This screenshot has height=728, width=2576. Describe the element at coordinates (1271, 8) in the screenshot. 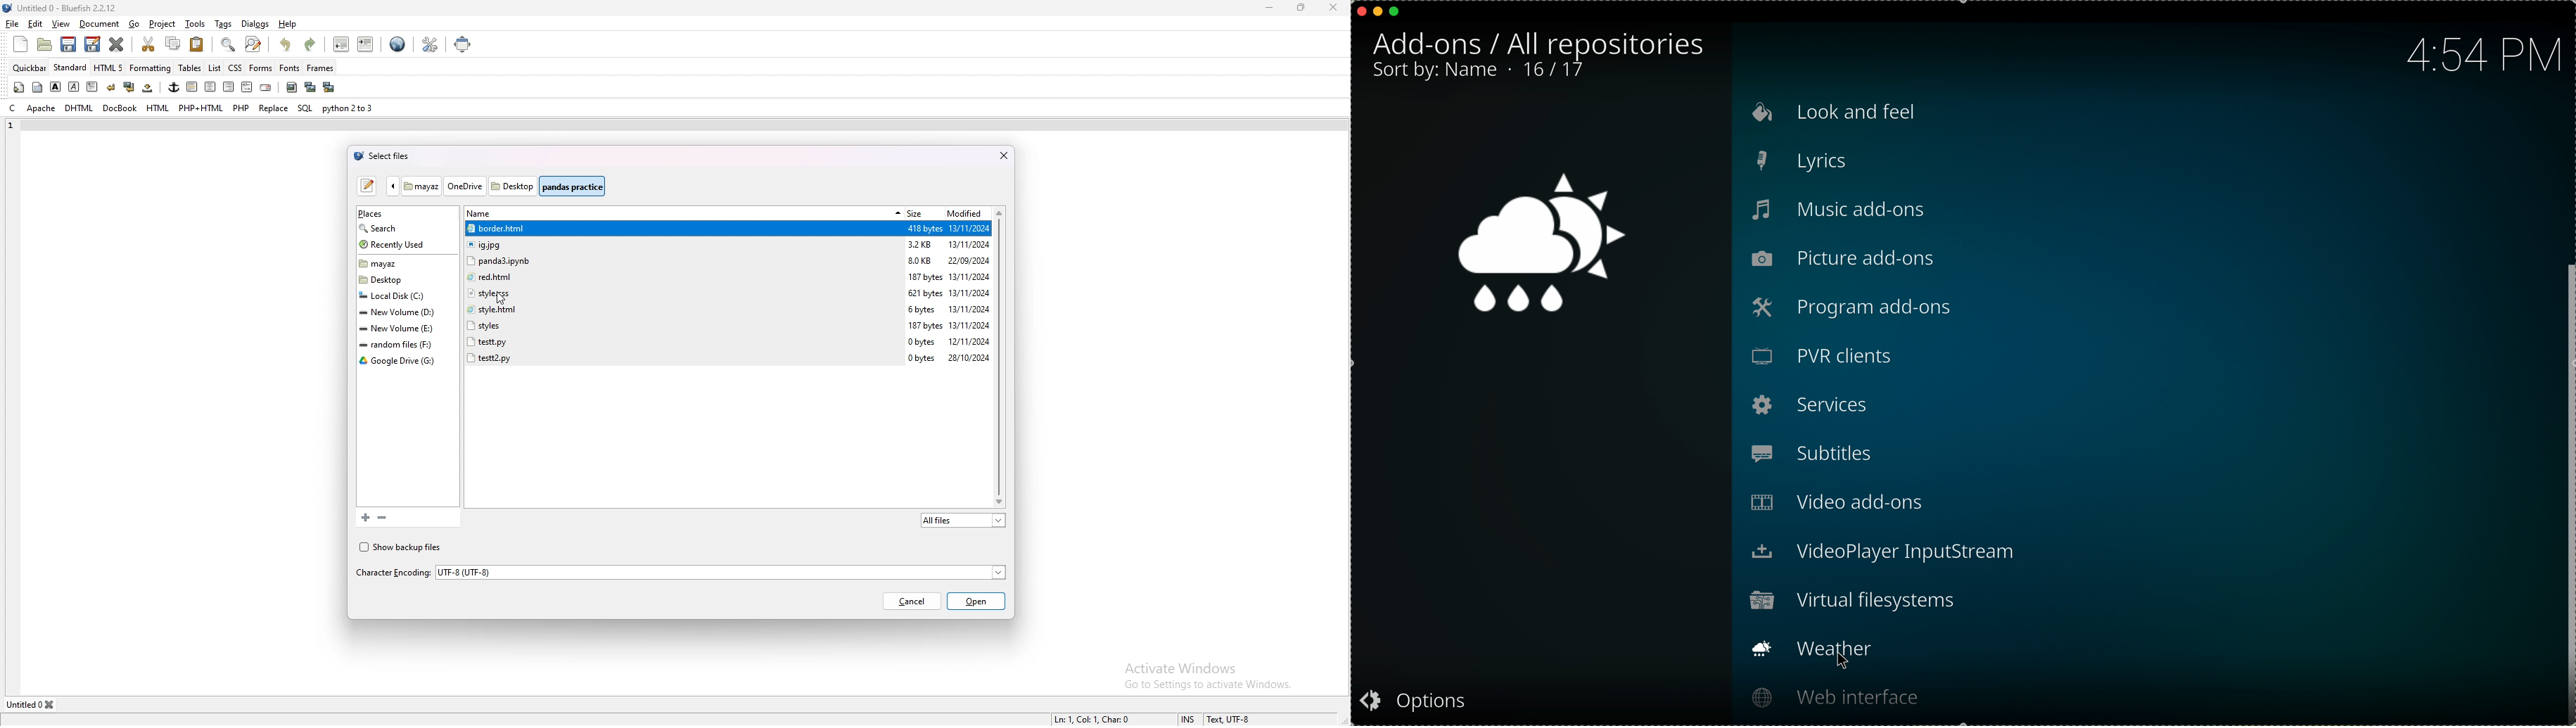

I see `minimize` at that location.